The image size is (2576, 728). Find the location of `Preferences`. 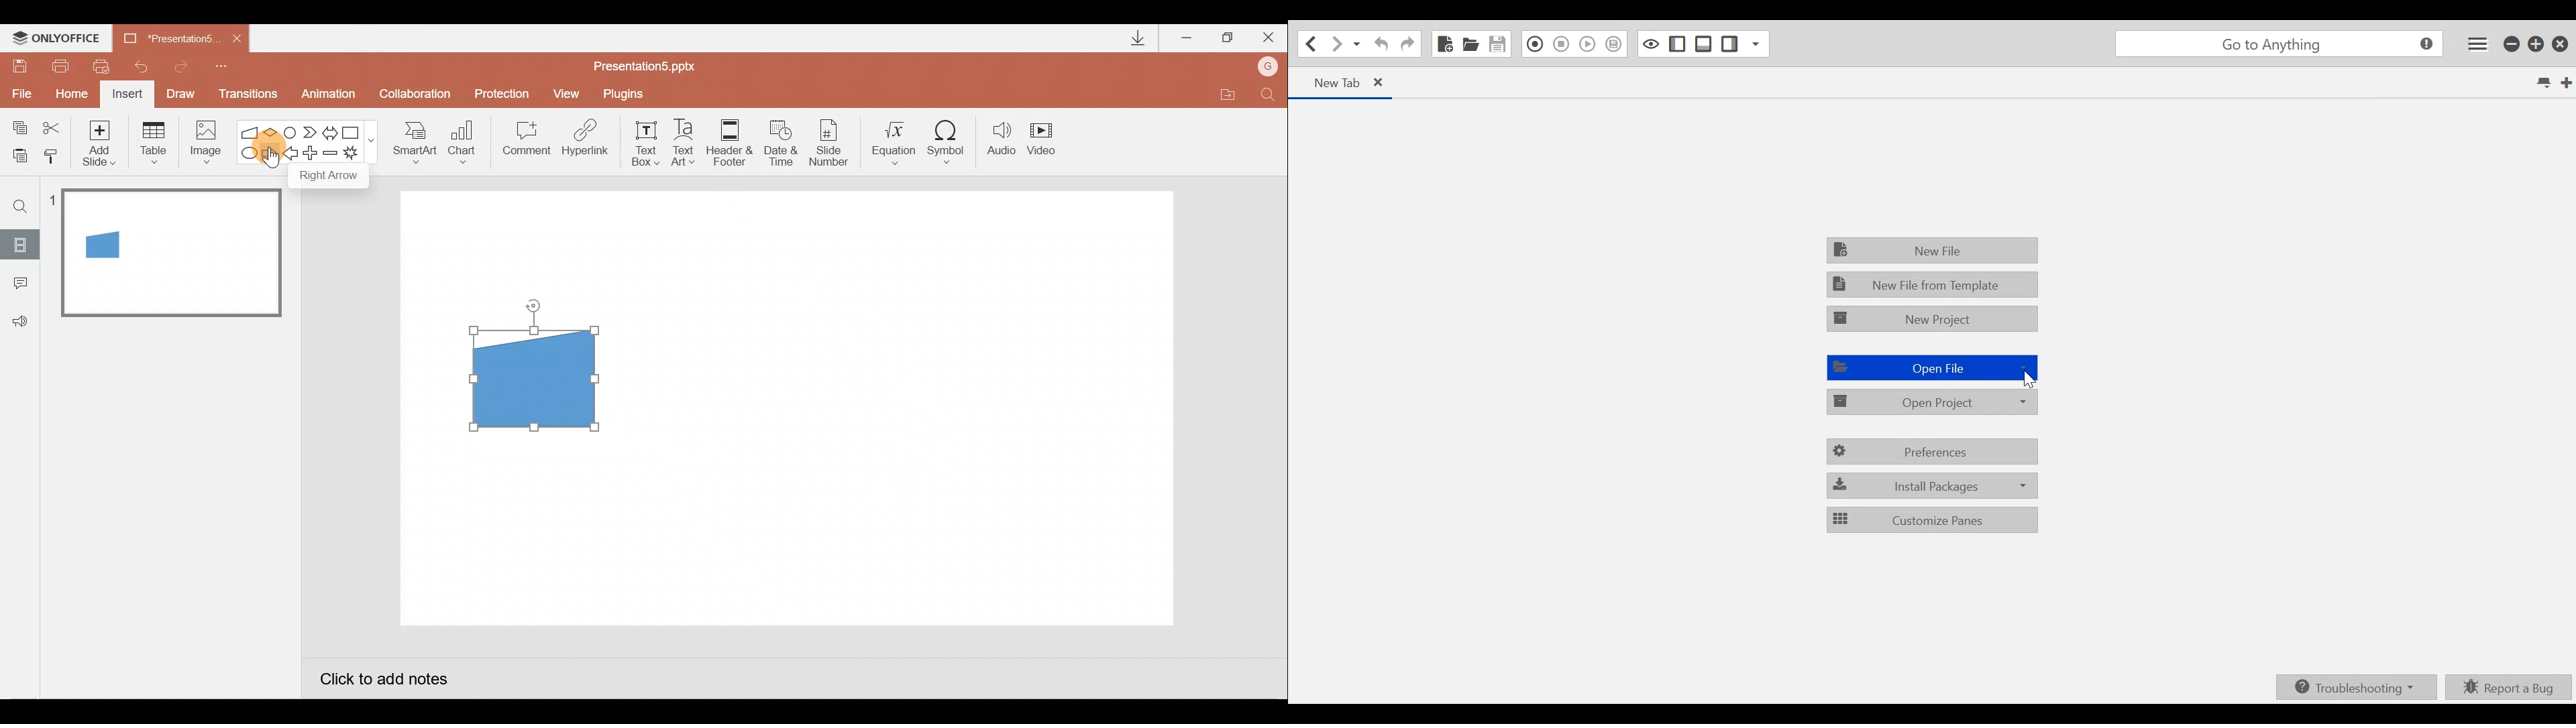

Preferences is located at coordinates (1933, 452).